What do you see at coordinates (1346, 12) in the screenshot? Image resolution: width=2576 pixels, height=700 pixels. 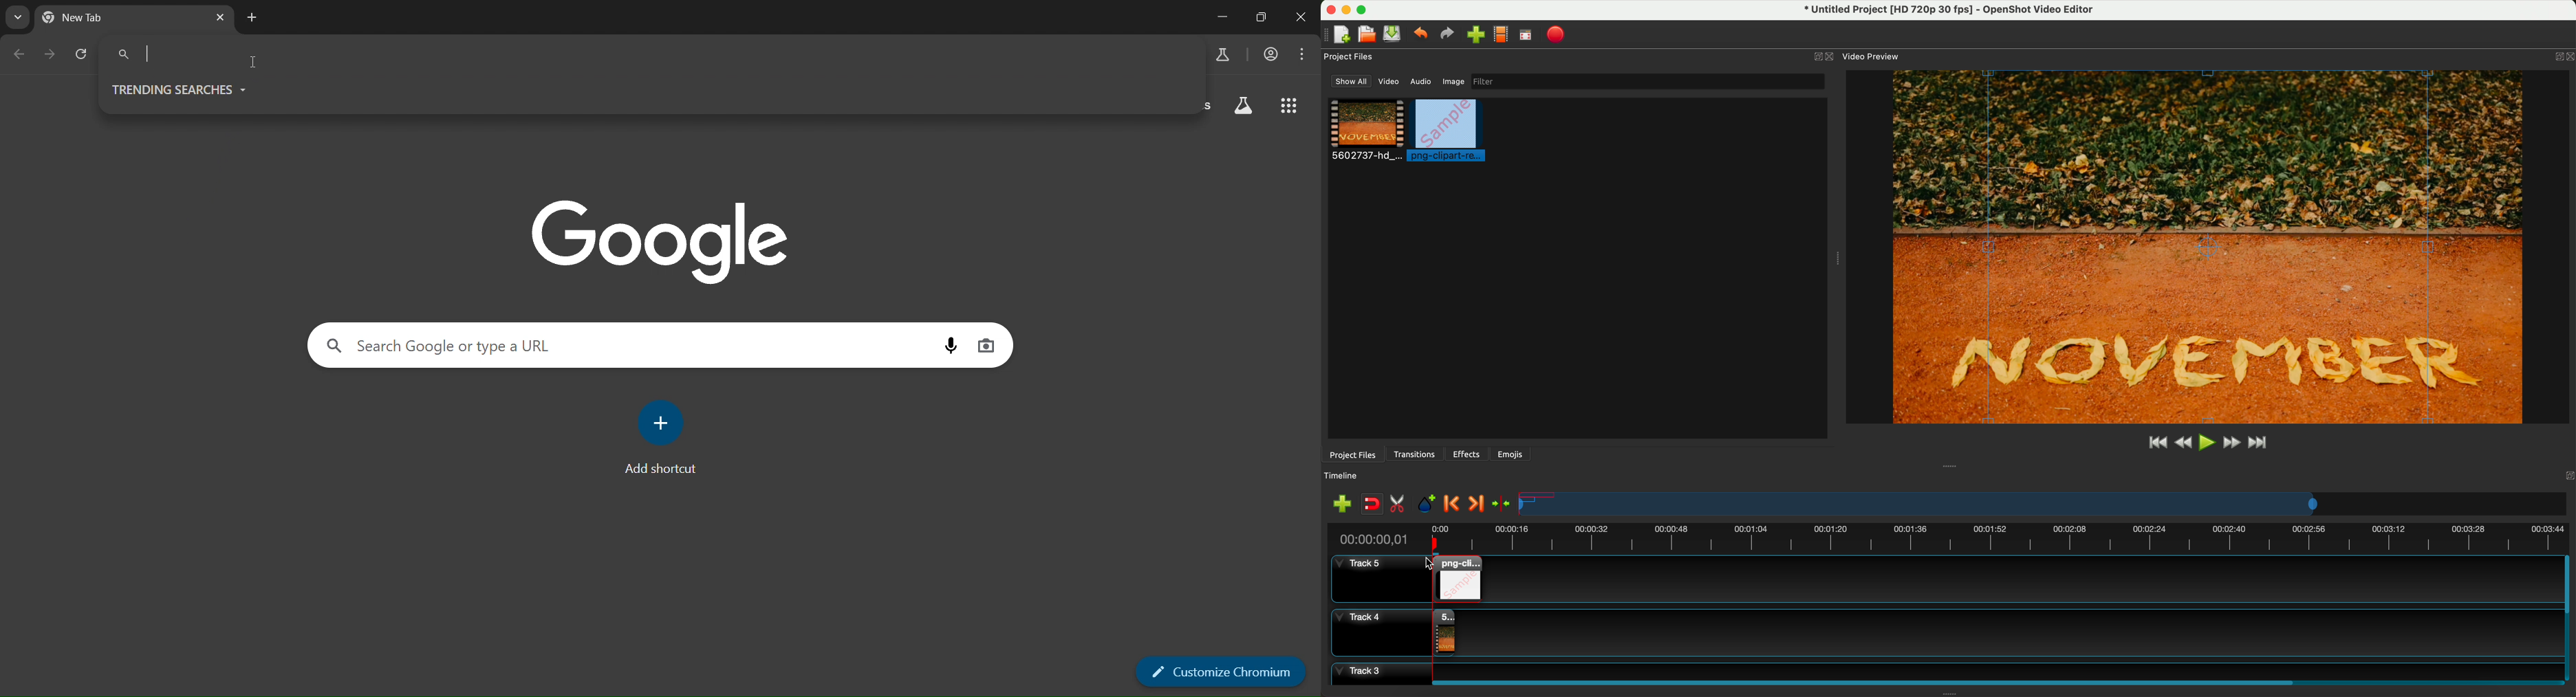 I see `minimize` at bounding box center [1346, 12].